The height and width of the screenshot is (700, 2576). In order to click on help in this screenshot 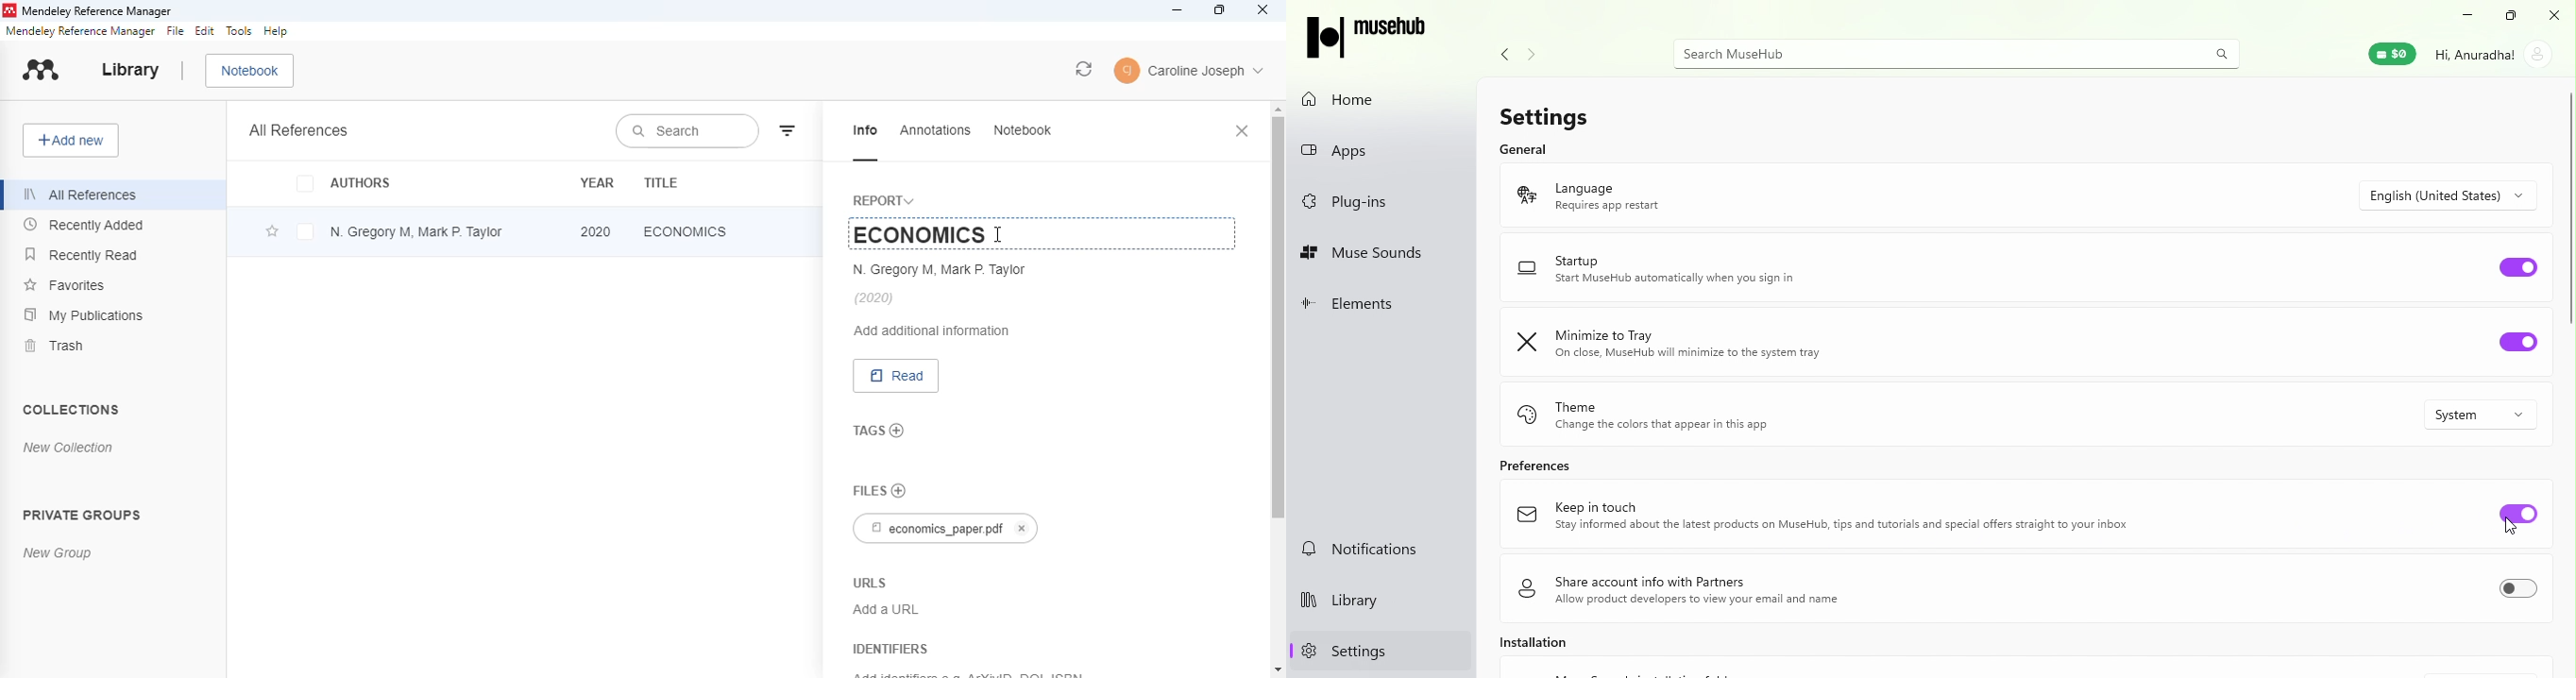, I will do `click(276, 31)`.